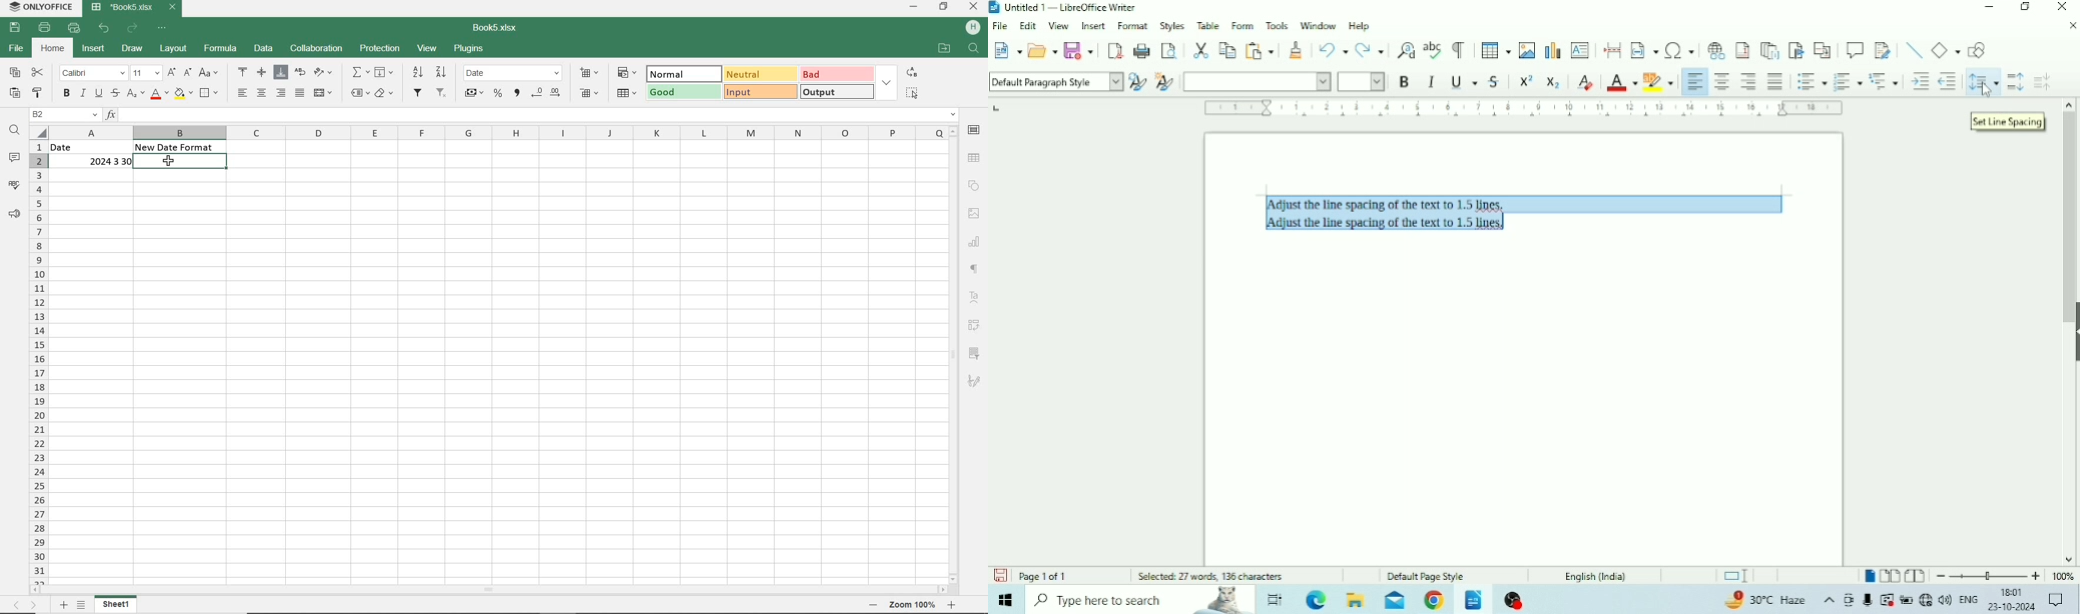  What do you see at coordinates (39, 93) in the screenshot?
I see `COPY STYLE` at bounding box center [39, 93].